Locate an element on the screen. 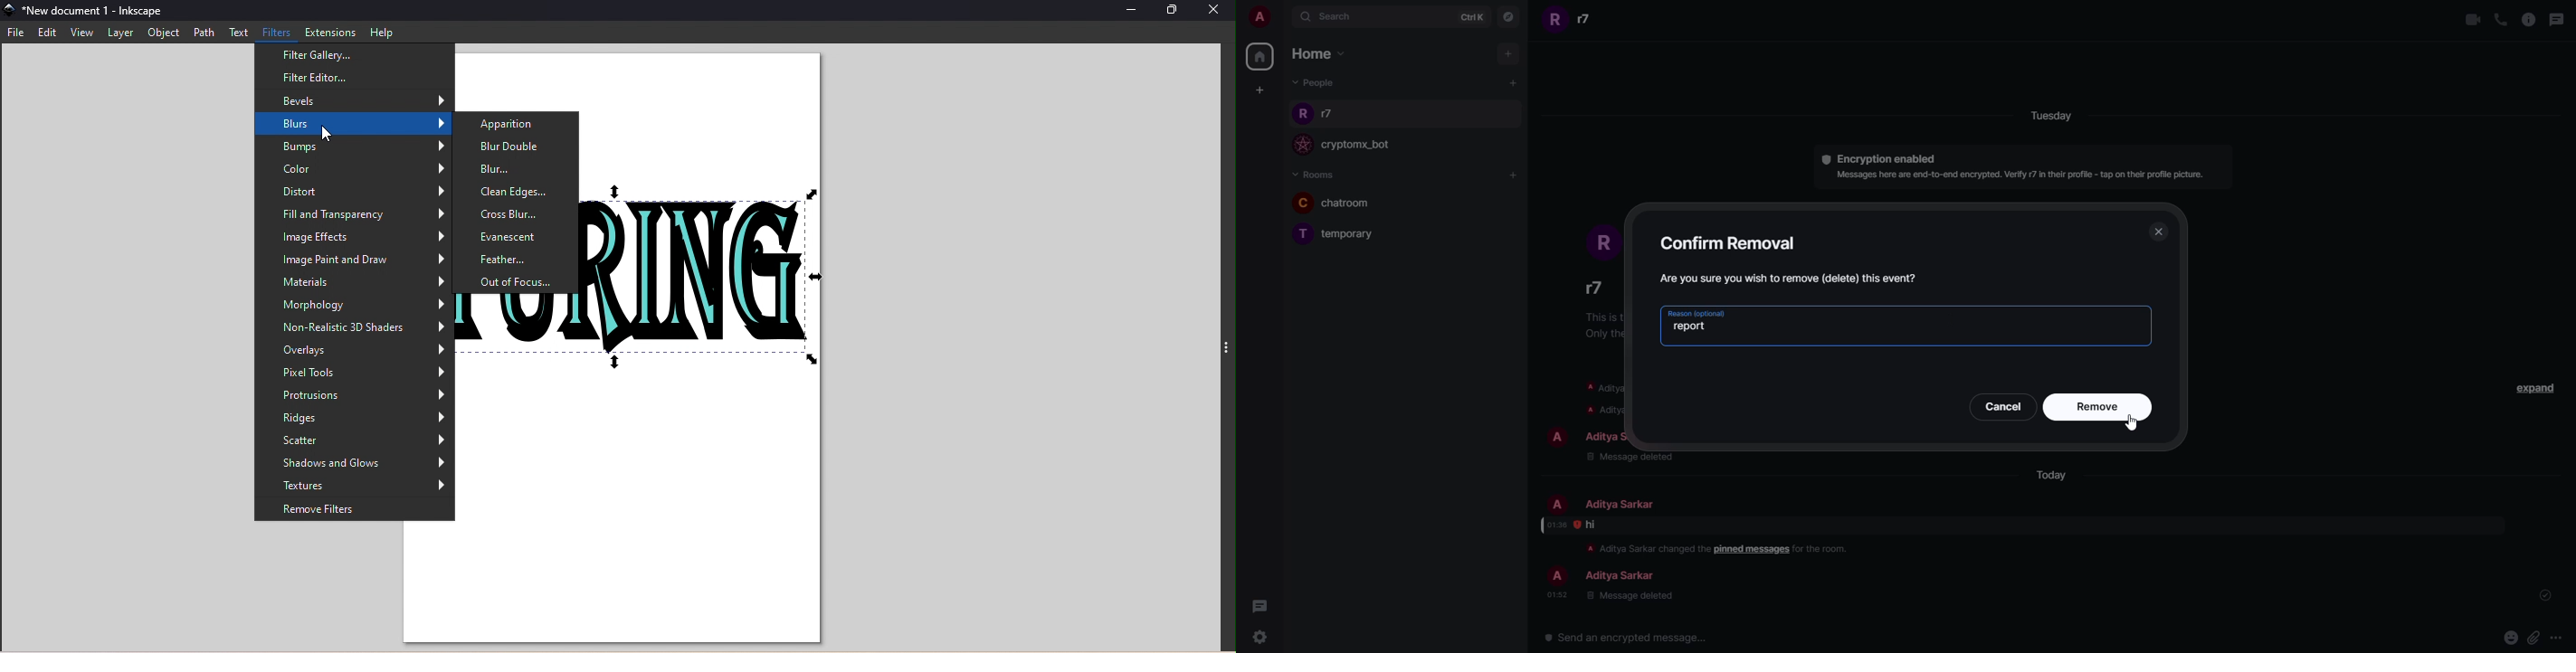 This screenshot has width=2576, height=672. message deleted is located at coordinates (1631, 456).